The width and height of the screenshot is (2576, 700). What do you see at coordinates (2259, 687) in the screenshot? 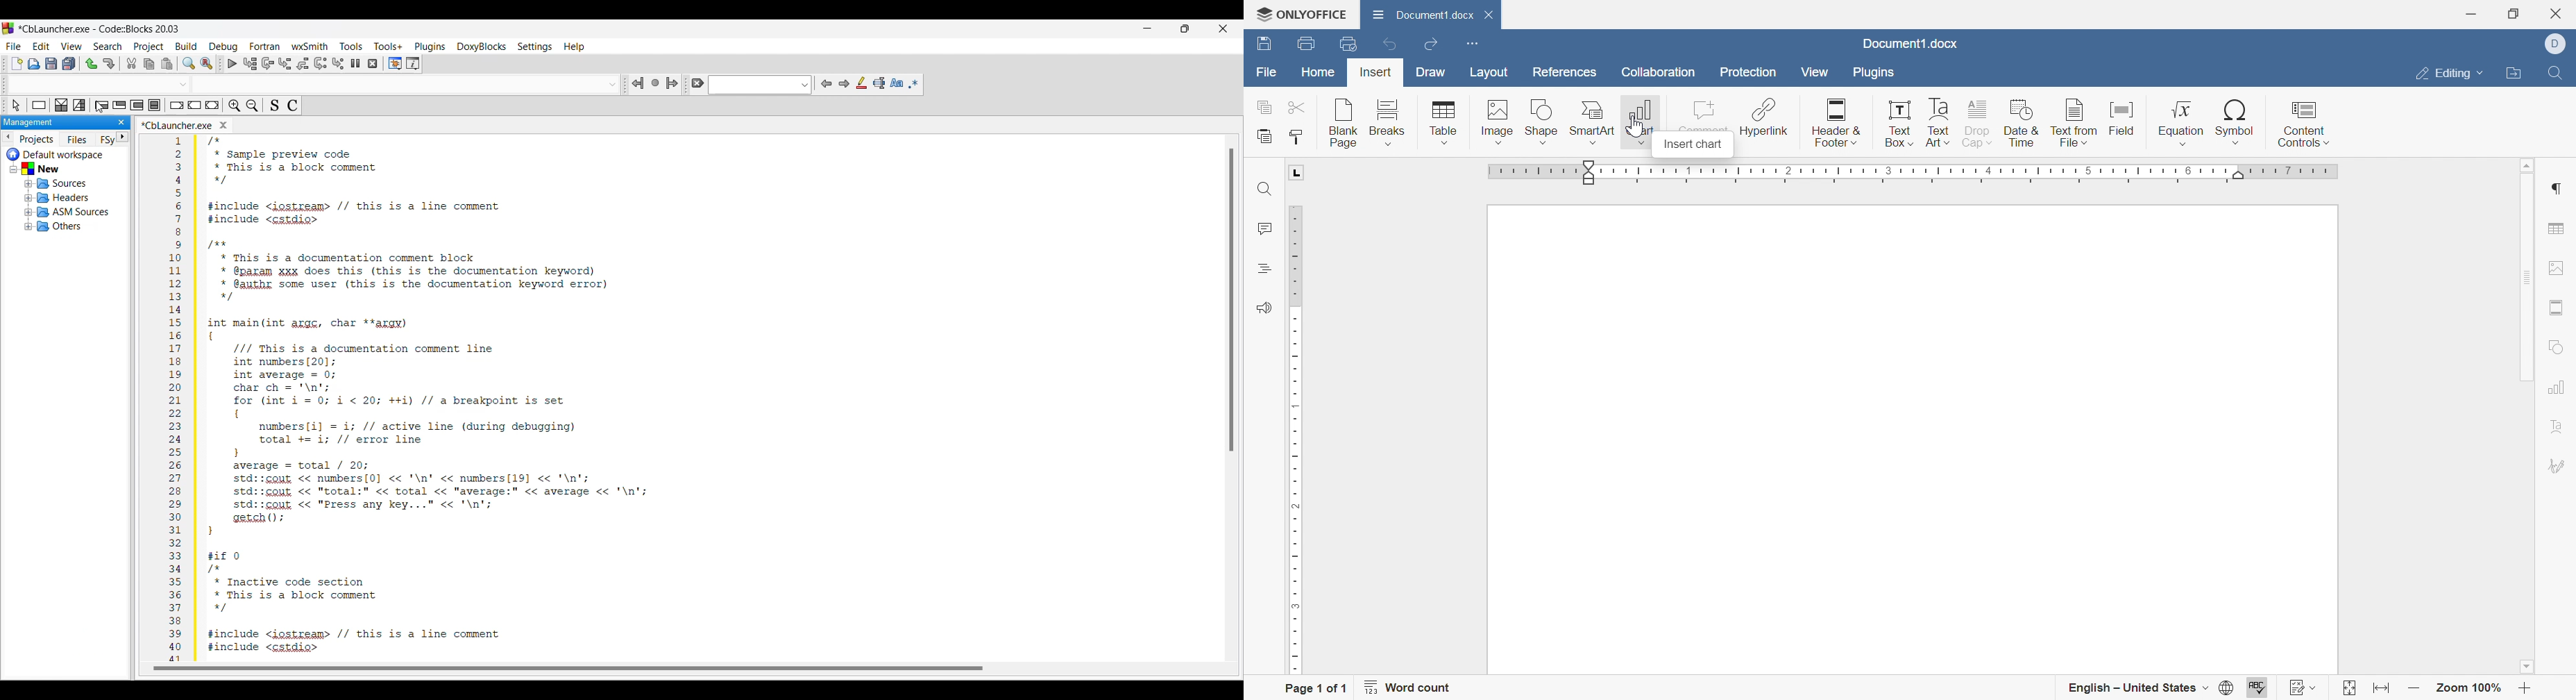
I see `Spell Checking` at bounding box center [2259, 687].